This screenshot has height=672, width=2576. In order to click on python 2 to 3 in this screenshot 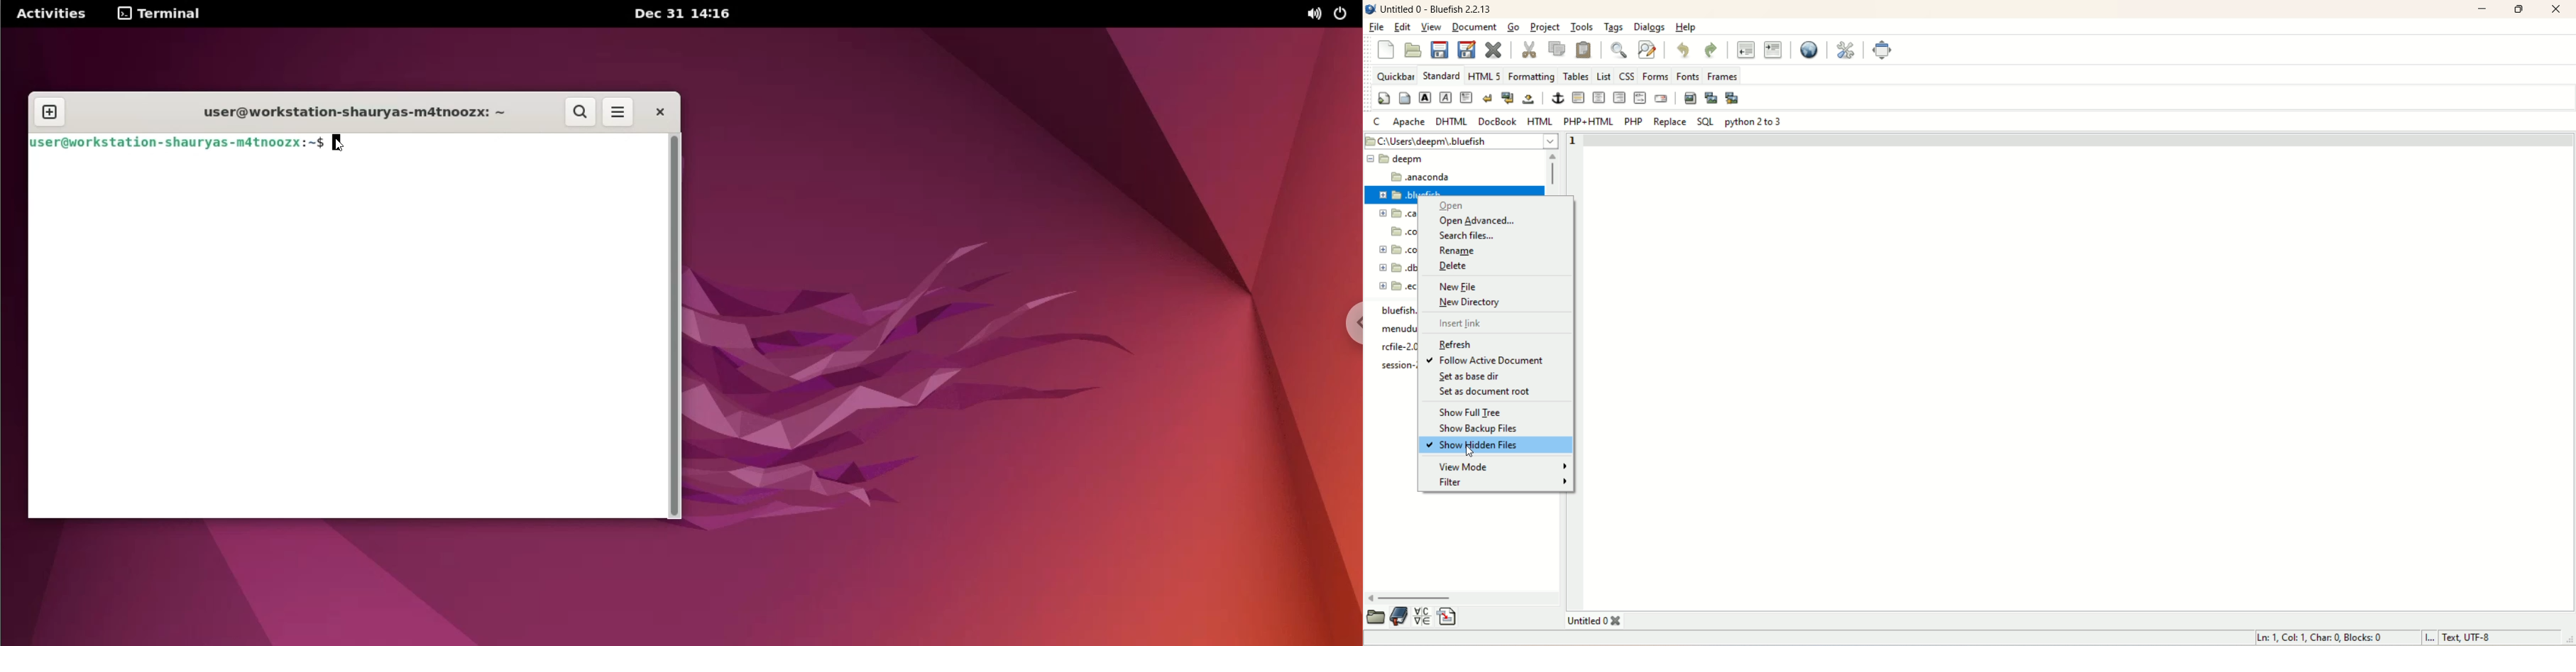, I will do `click(1753, 121)`.